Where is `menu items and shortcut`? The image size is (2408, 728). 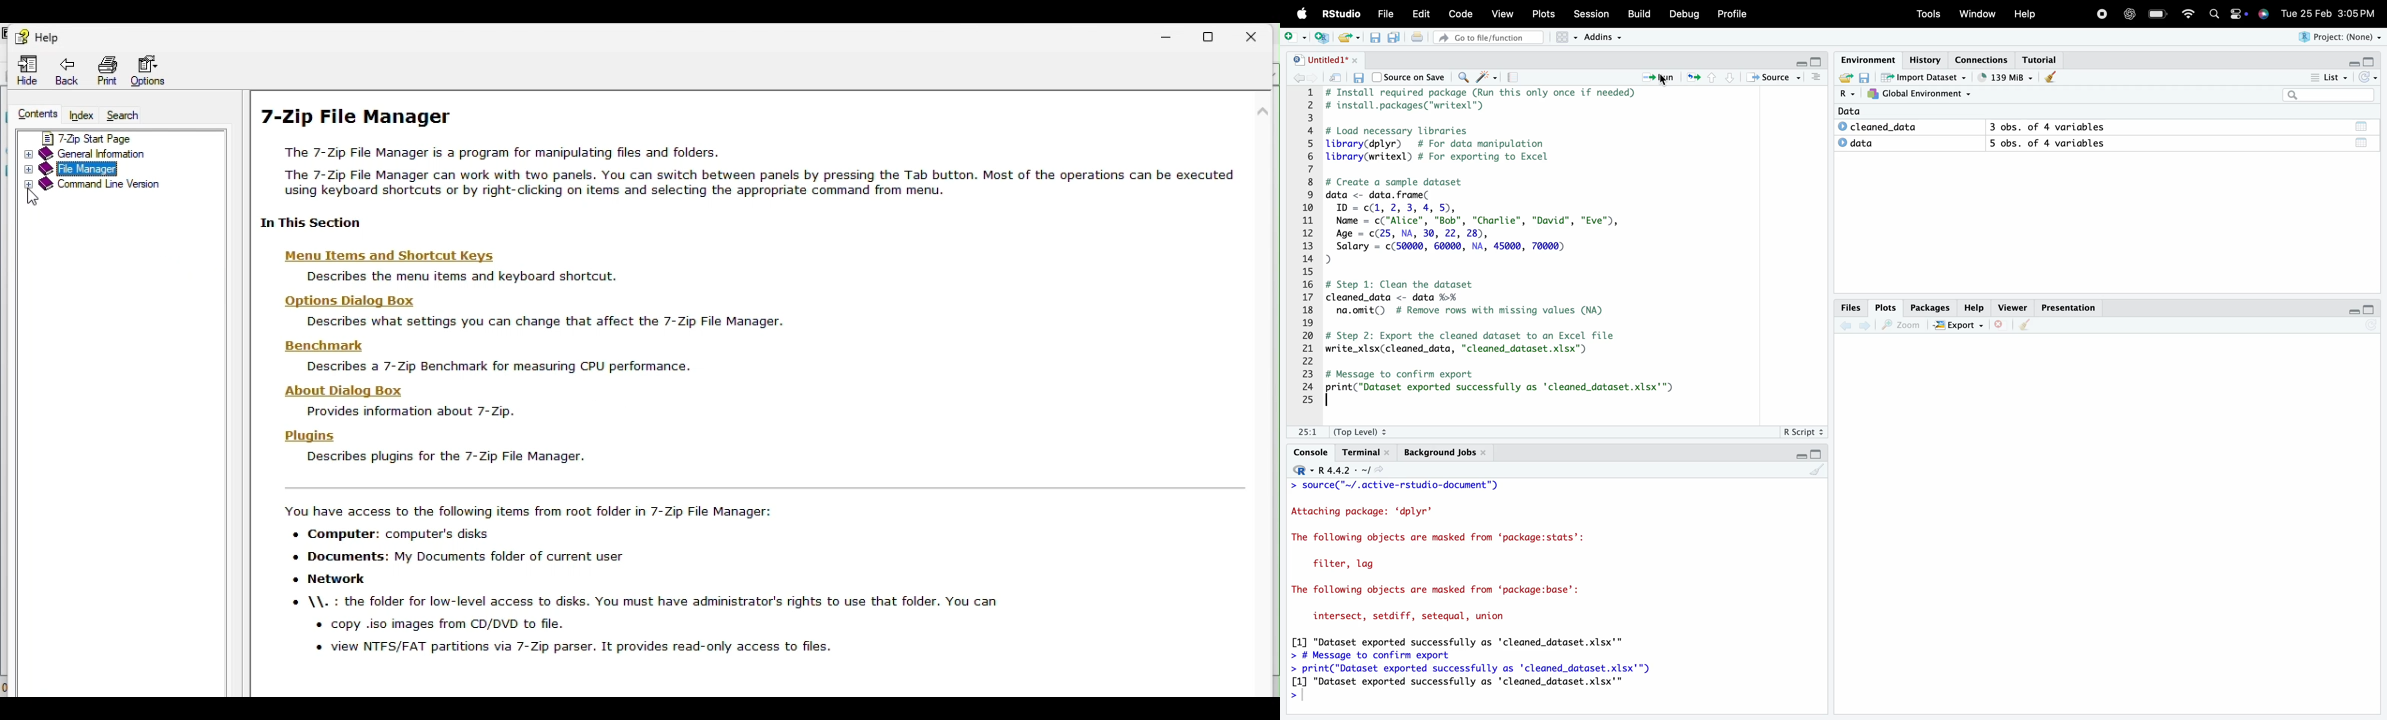 menu items and shortcut is located at coordinates (401, 257).